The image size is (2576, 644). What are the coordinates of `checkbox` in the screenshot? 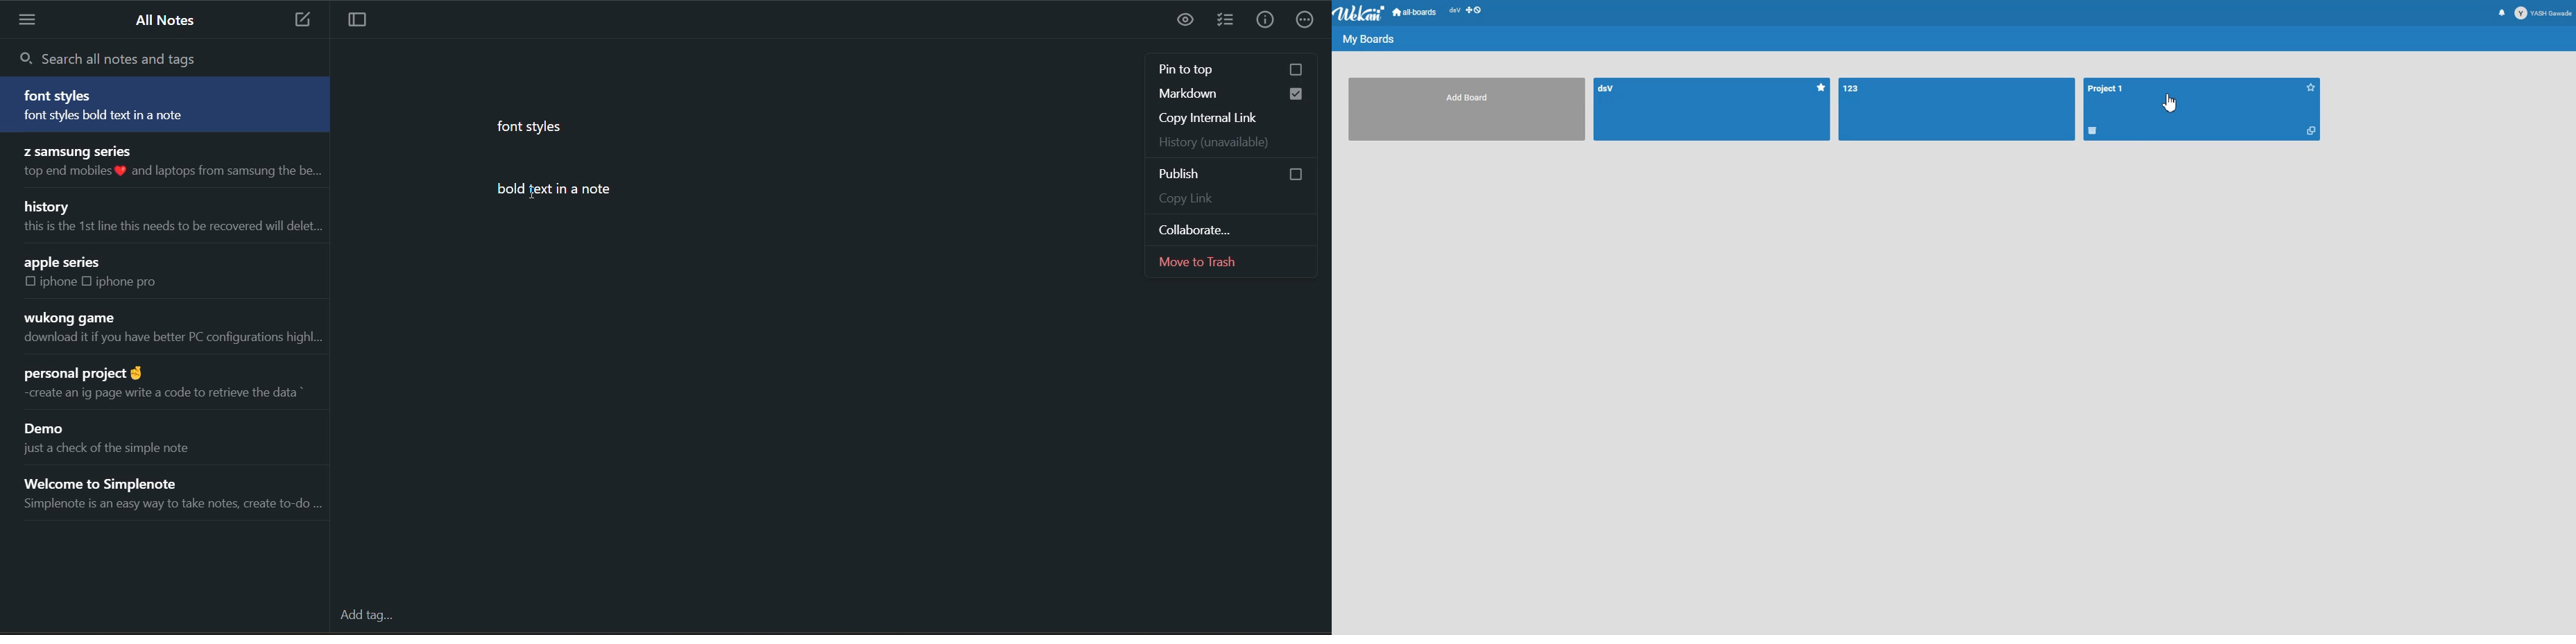 It's located at (31, 282).